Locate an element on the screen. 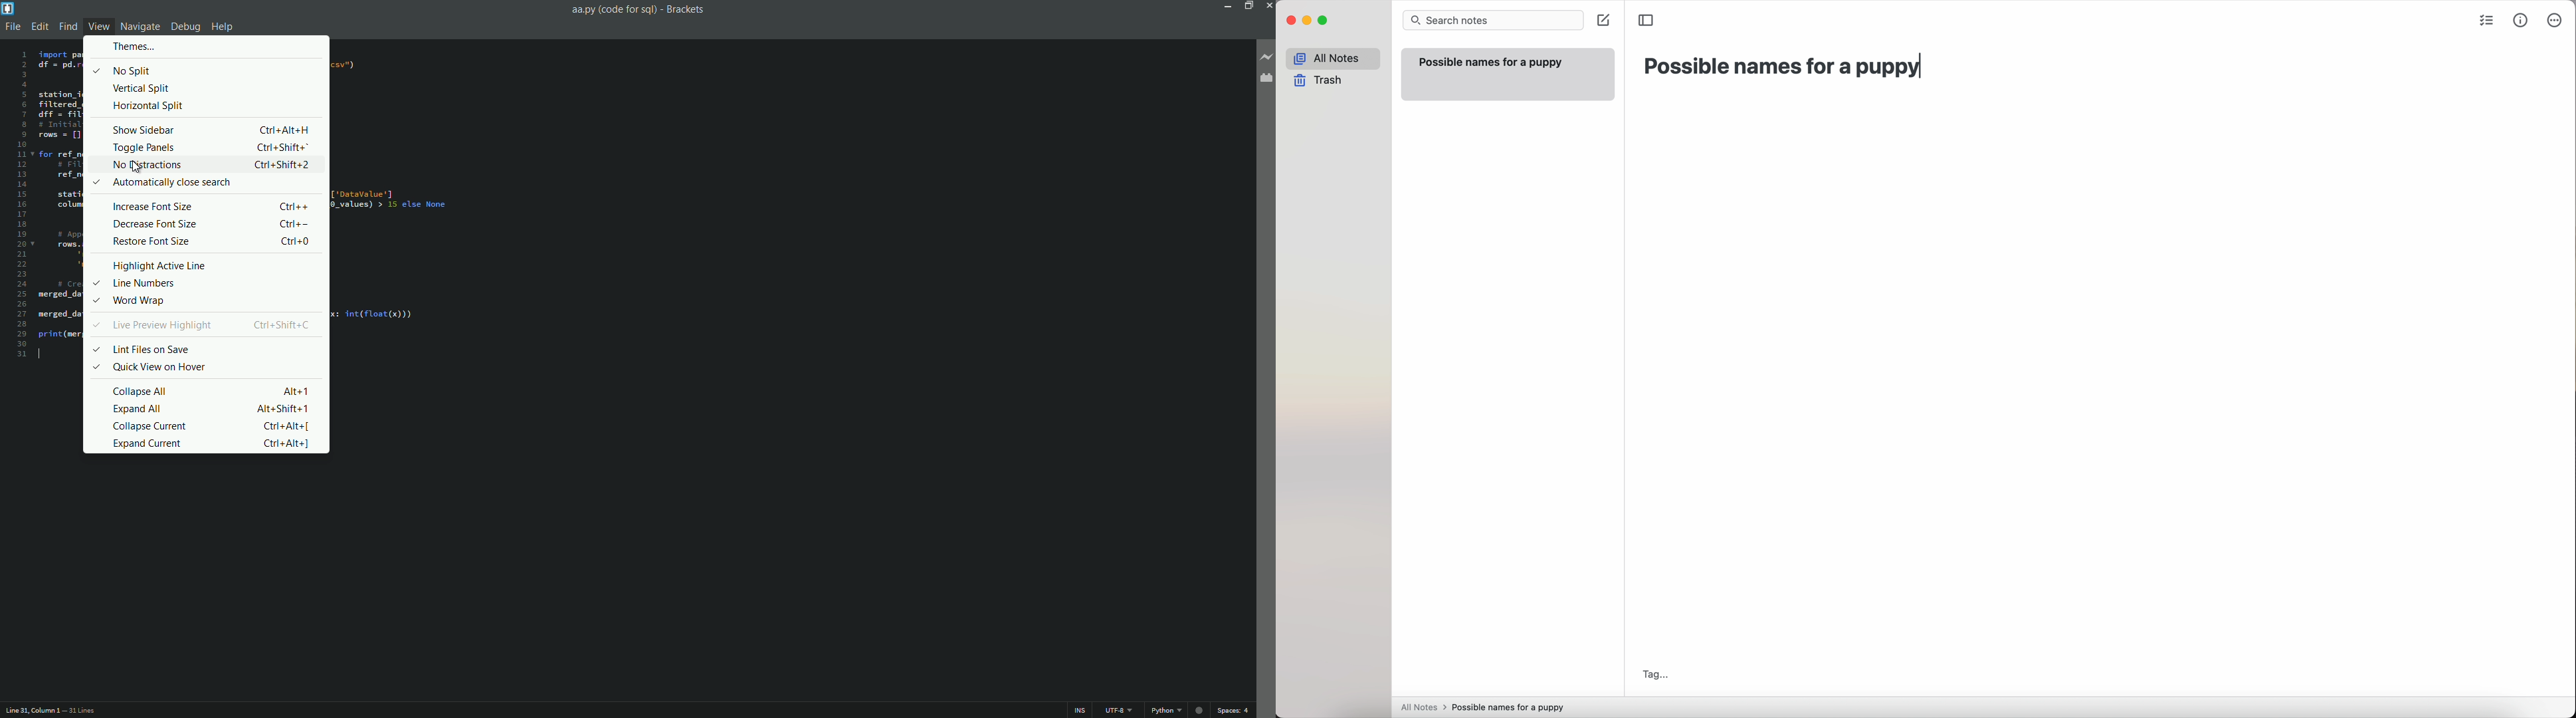 This screenshot has height=728, width=2576. text cursor is located at coordinates (41, 355).